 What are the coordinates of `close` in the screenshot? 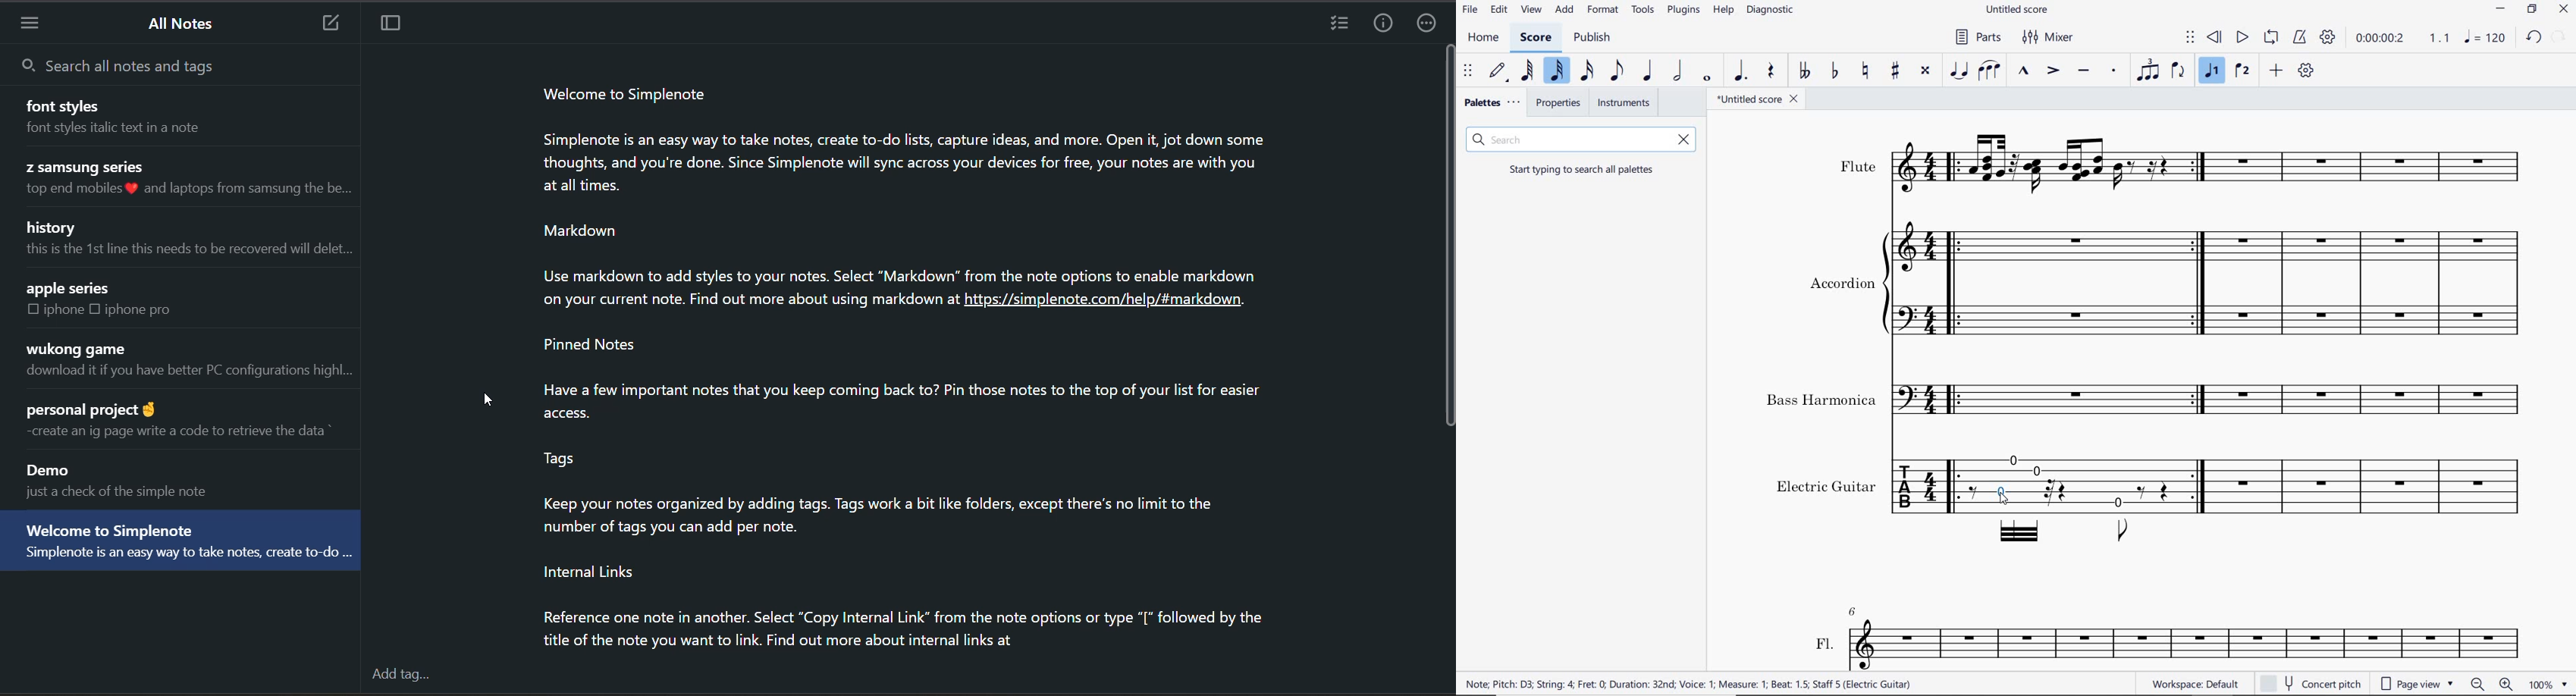 It's located at (2564, 10).